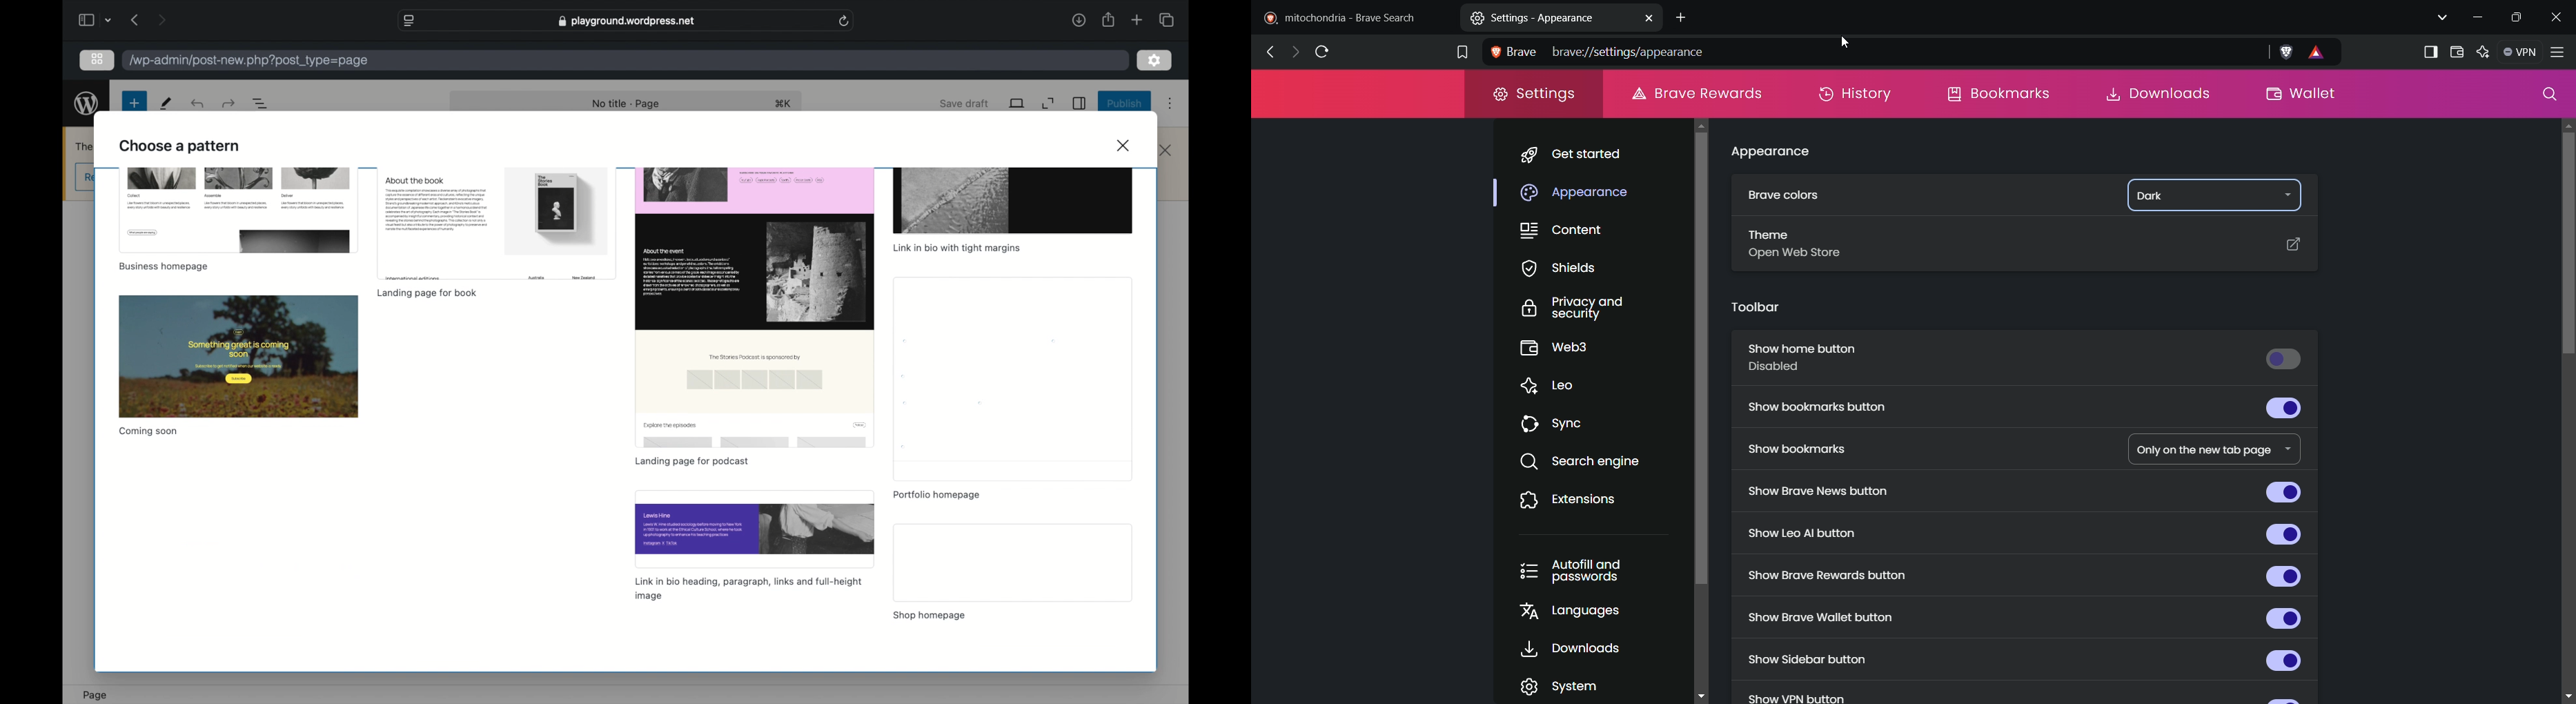 The height and width of the screenshot is (728, 2576). What do you see at coordinates (2429, 50) in the screenshot?
I see `show sidebar` at bounding box center [2429, 50].